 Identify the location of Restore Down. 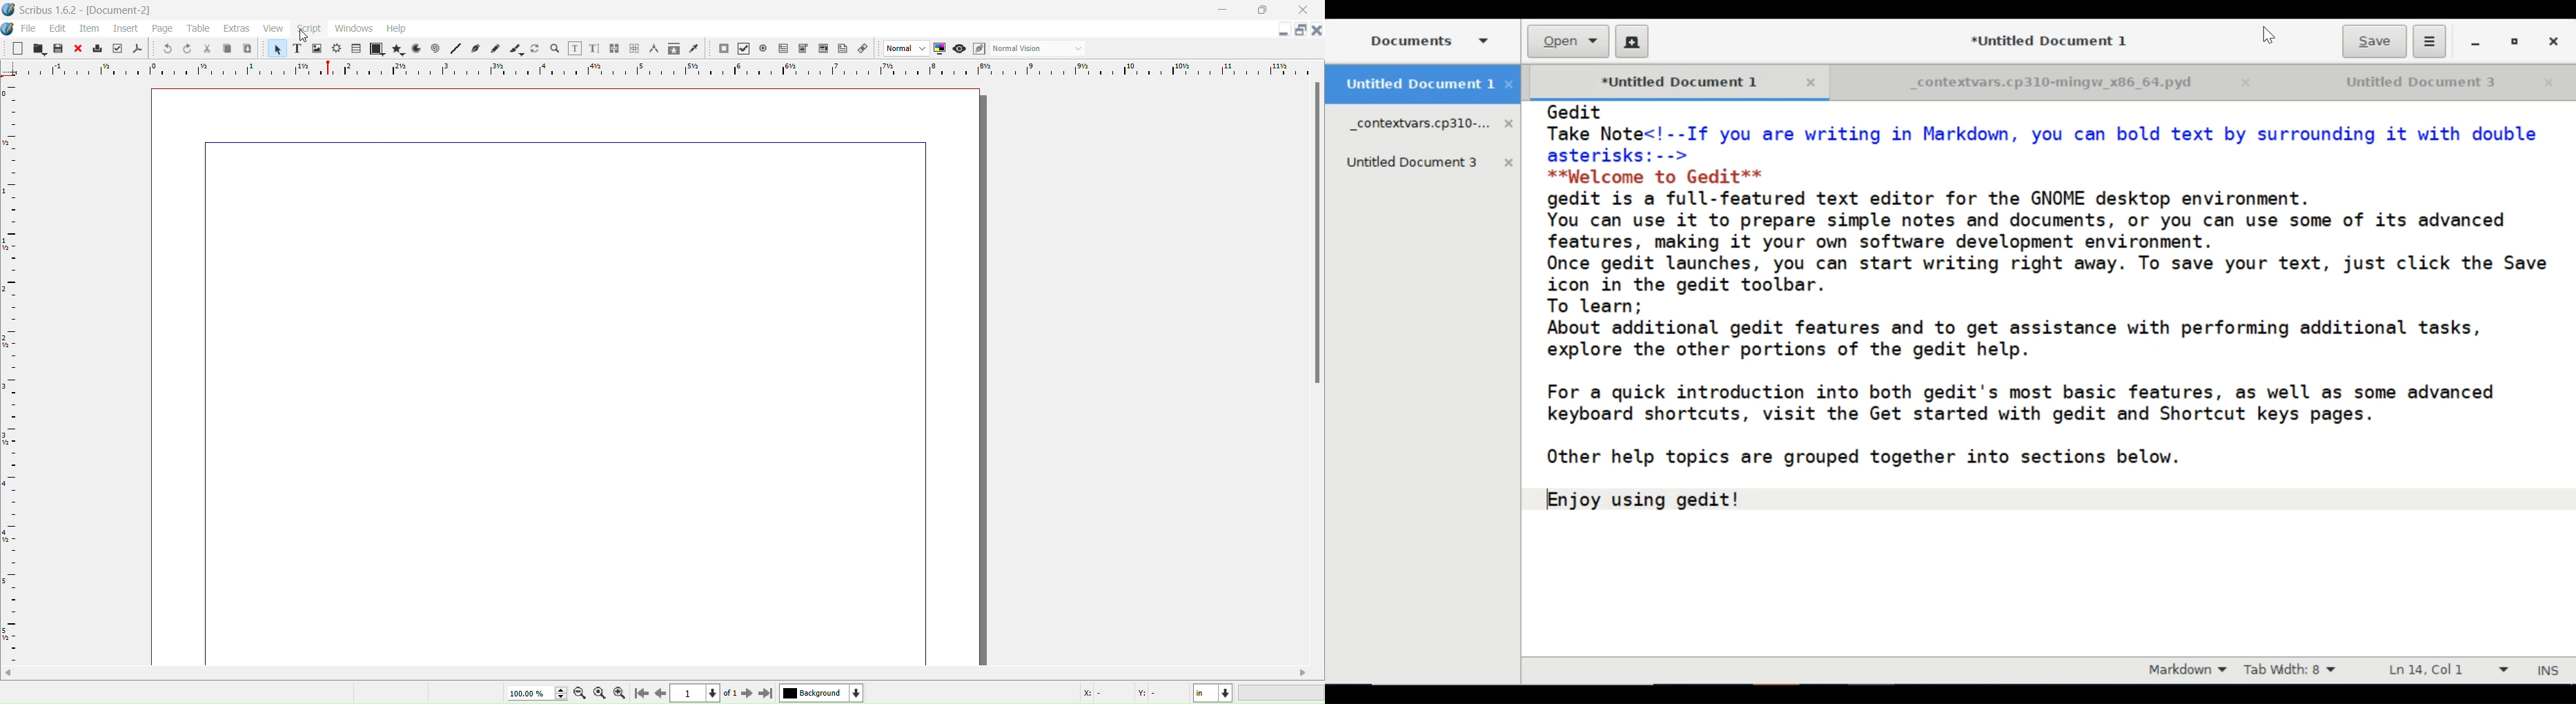
(1265, 10).